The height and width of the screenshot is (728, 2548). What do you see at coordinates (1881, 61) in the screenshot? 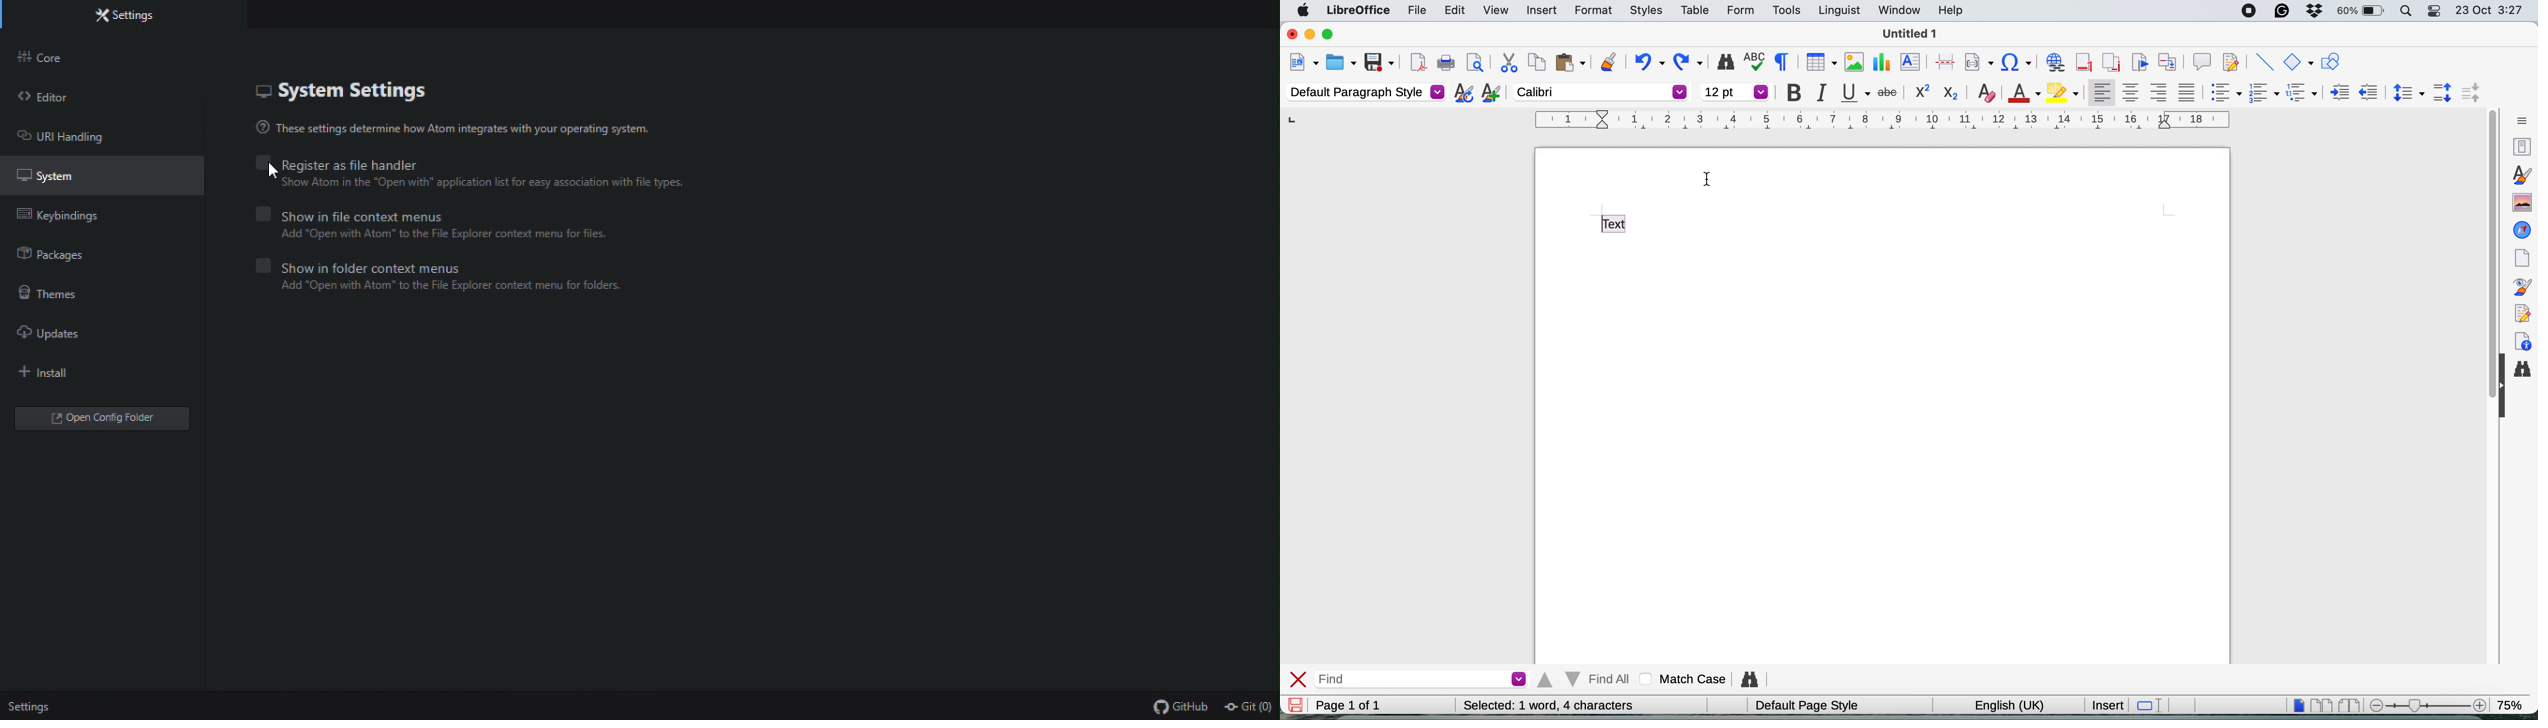
I see `insert chart` at bounding box center [1881, 61].